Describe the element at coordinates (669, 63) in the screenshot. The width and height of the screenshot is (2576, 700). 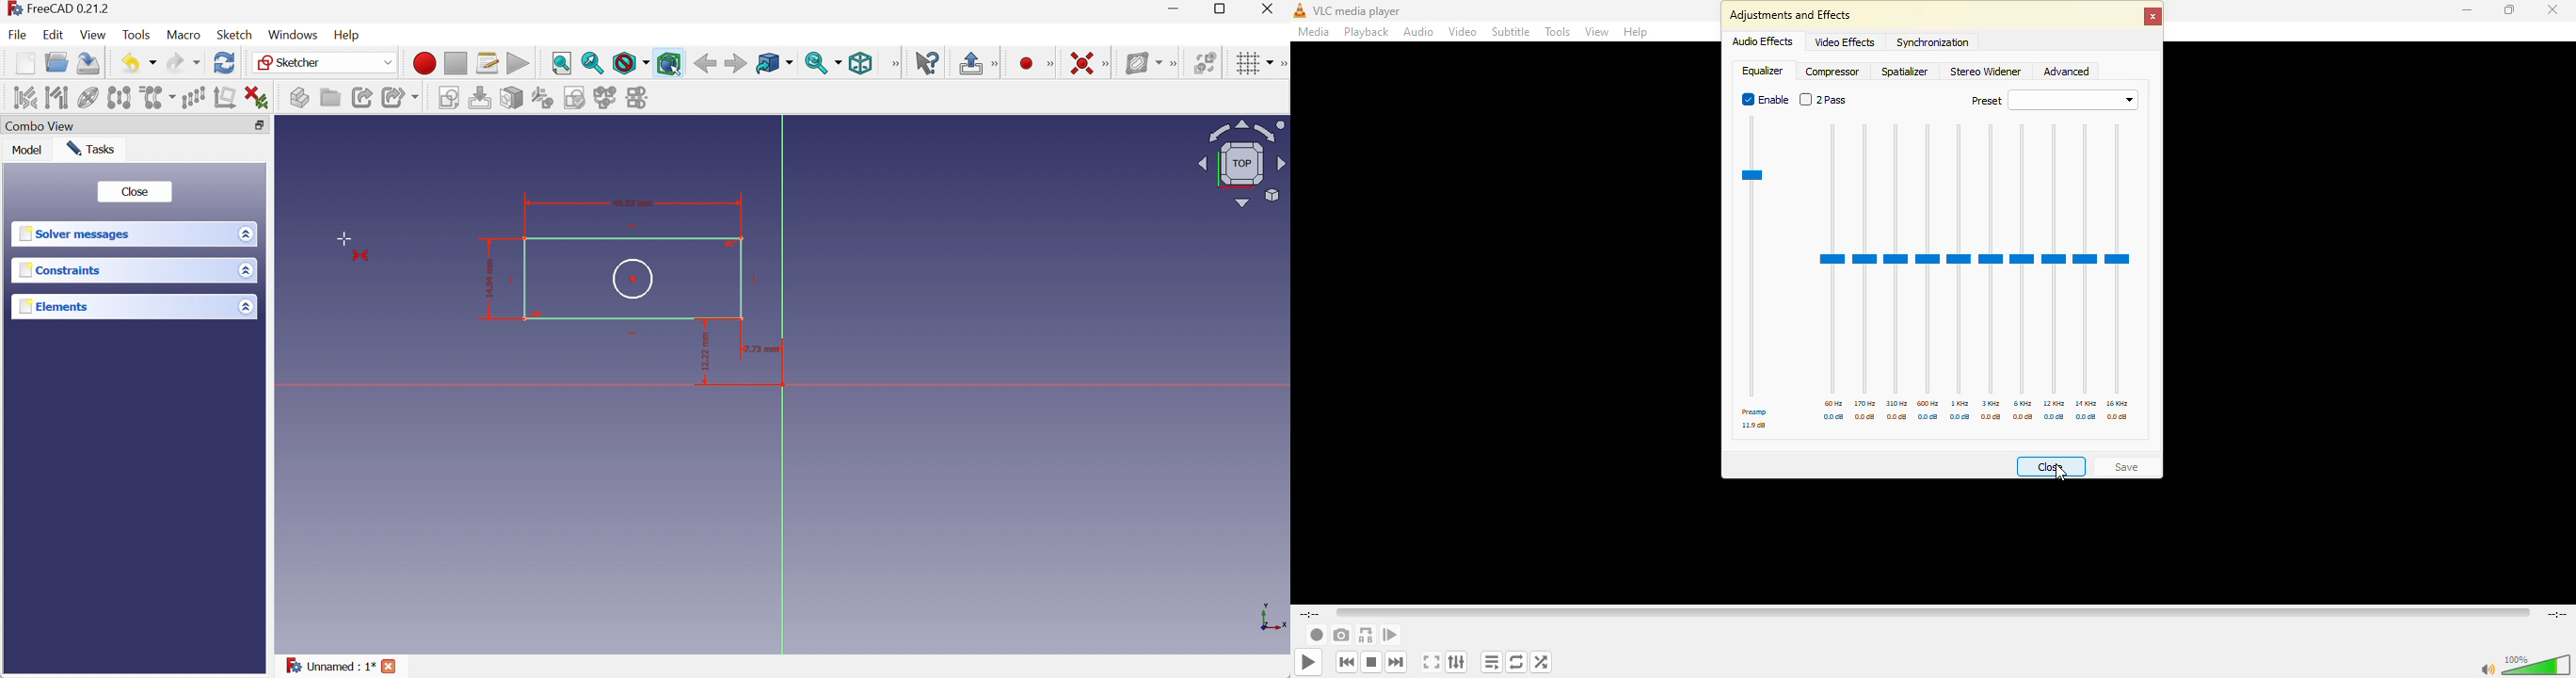
I see `Bounding box` at that location.